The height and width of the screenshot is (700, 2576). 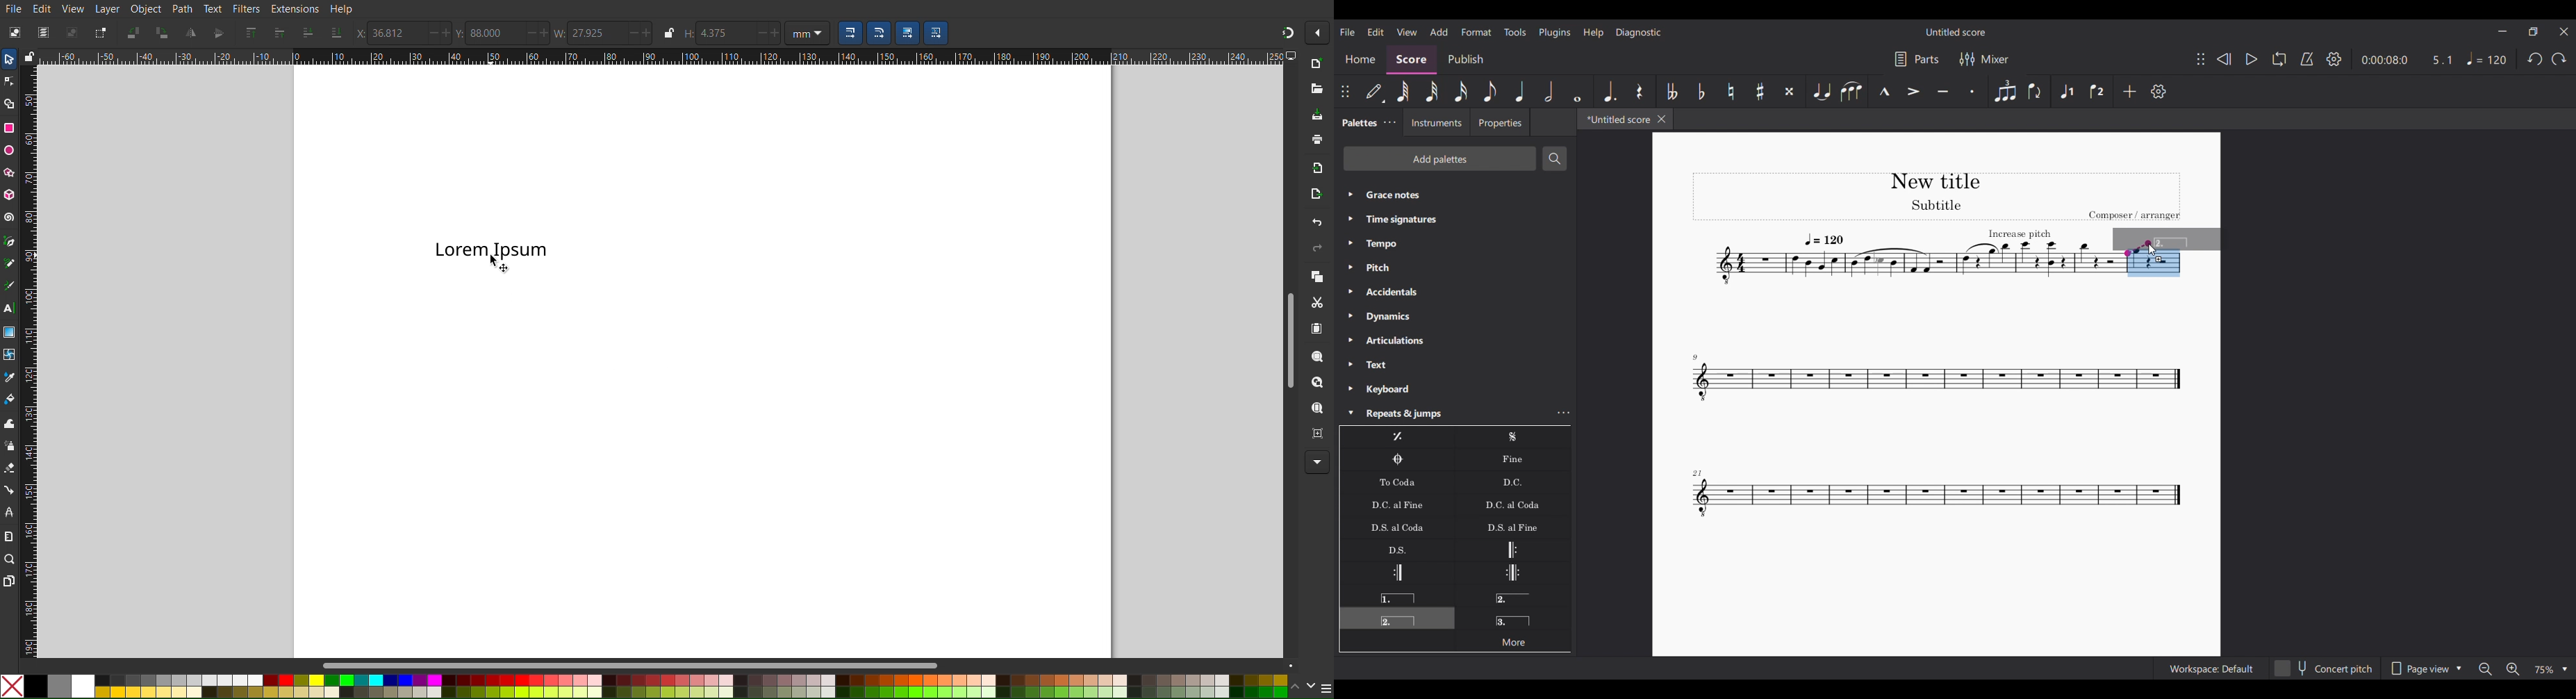 What do you see at coordinates (1616, 118) in the screenshot?
I see `*Untitled score, current tab` at bounding box center [1616, 118].